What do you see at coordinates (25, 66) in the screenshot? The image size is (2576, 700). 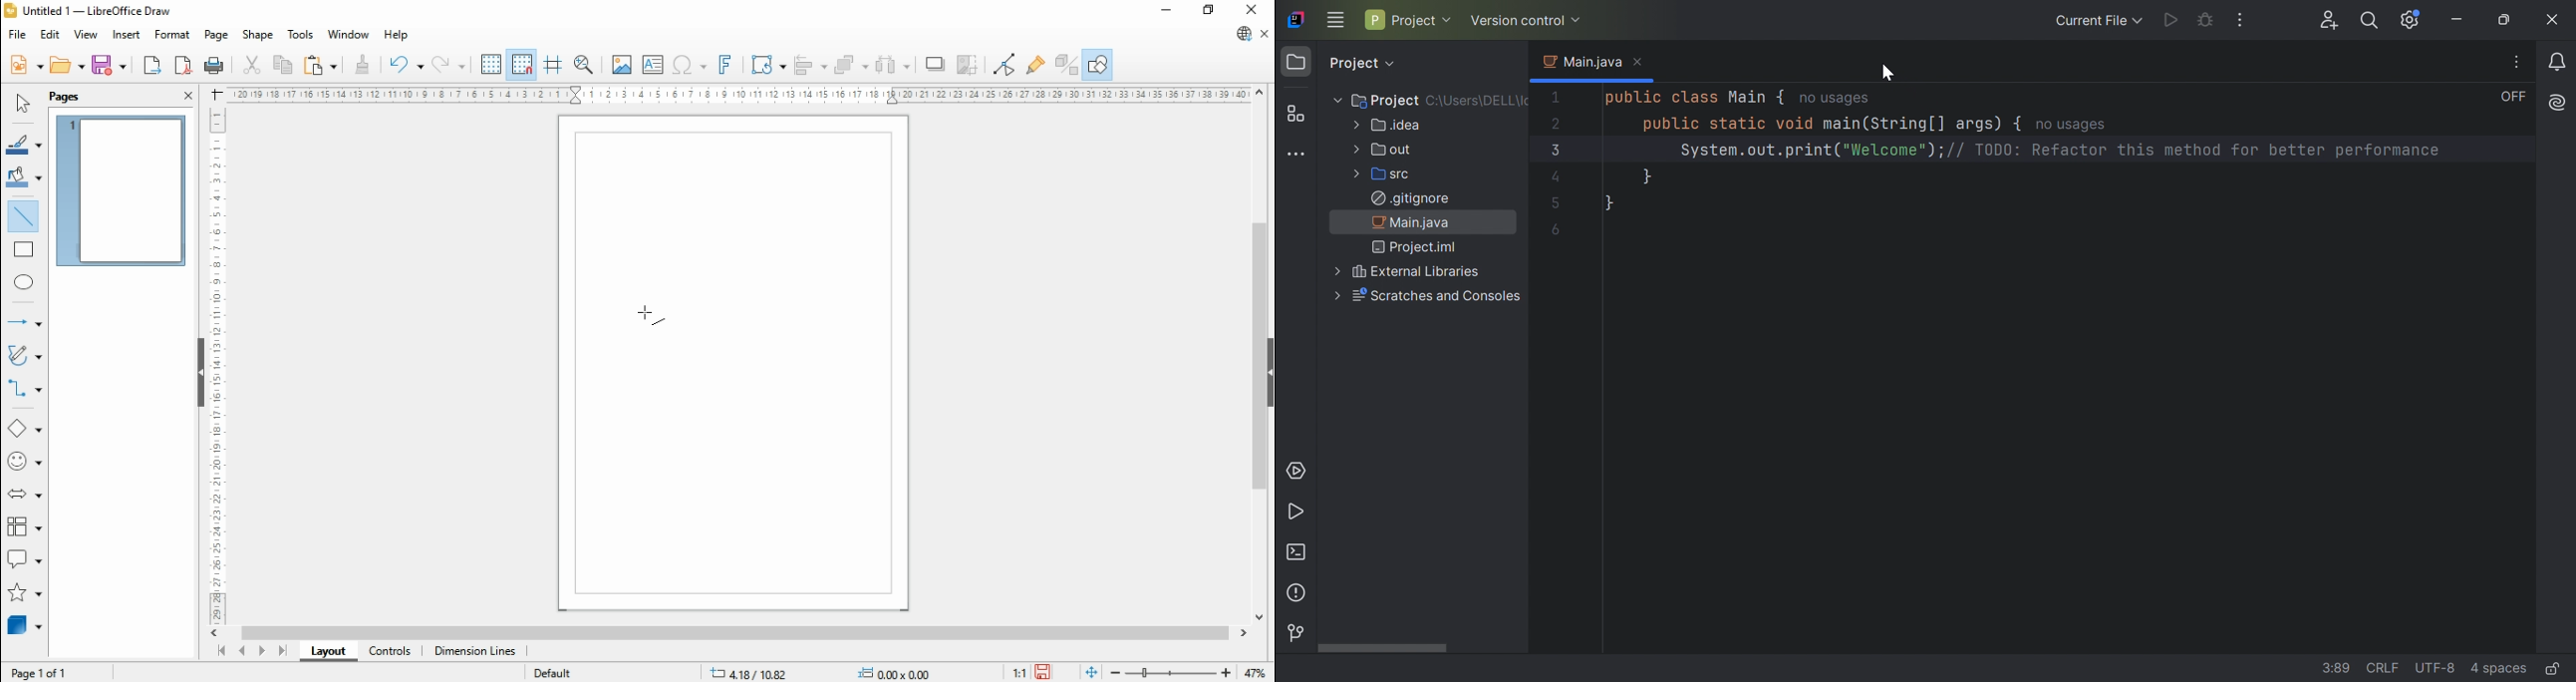 I see `new` at bounding box center [25, 66].